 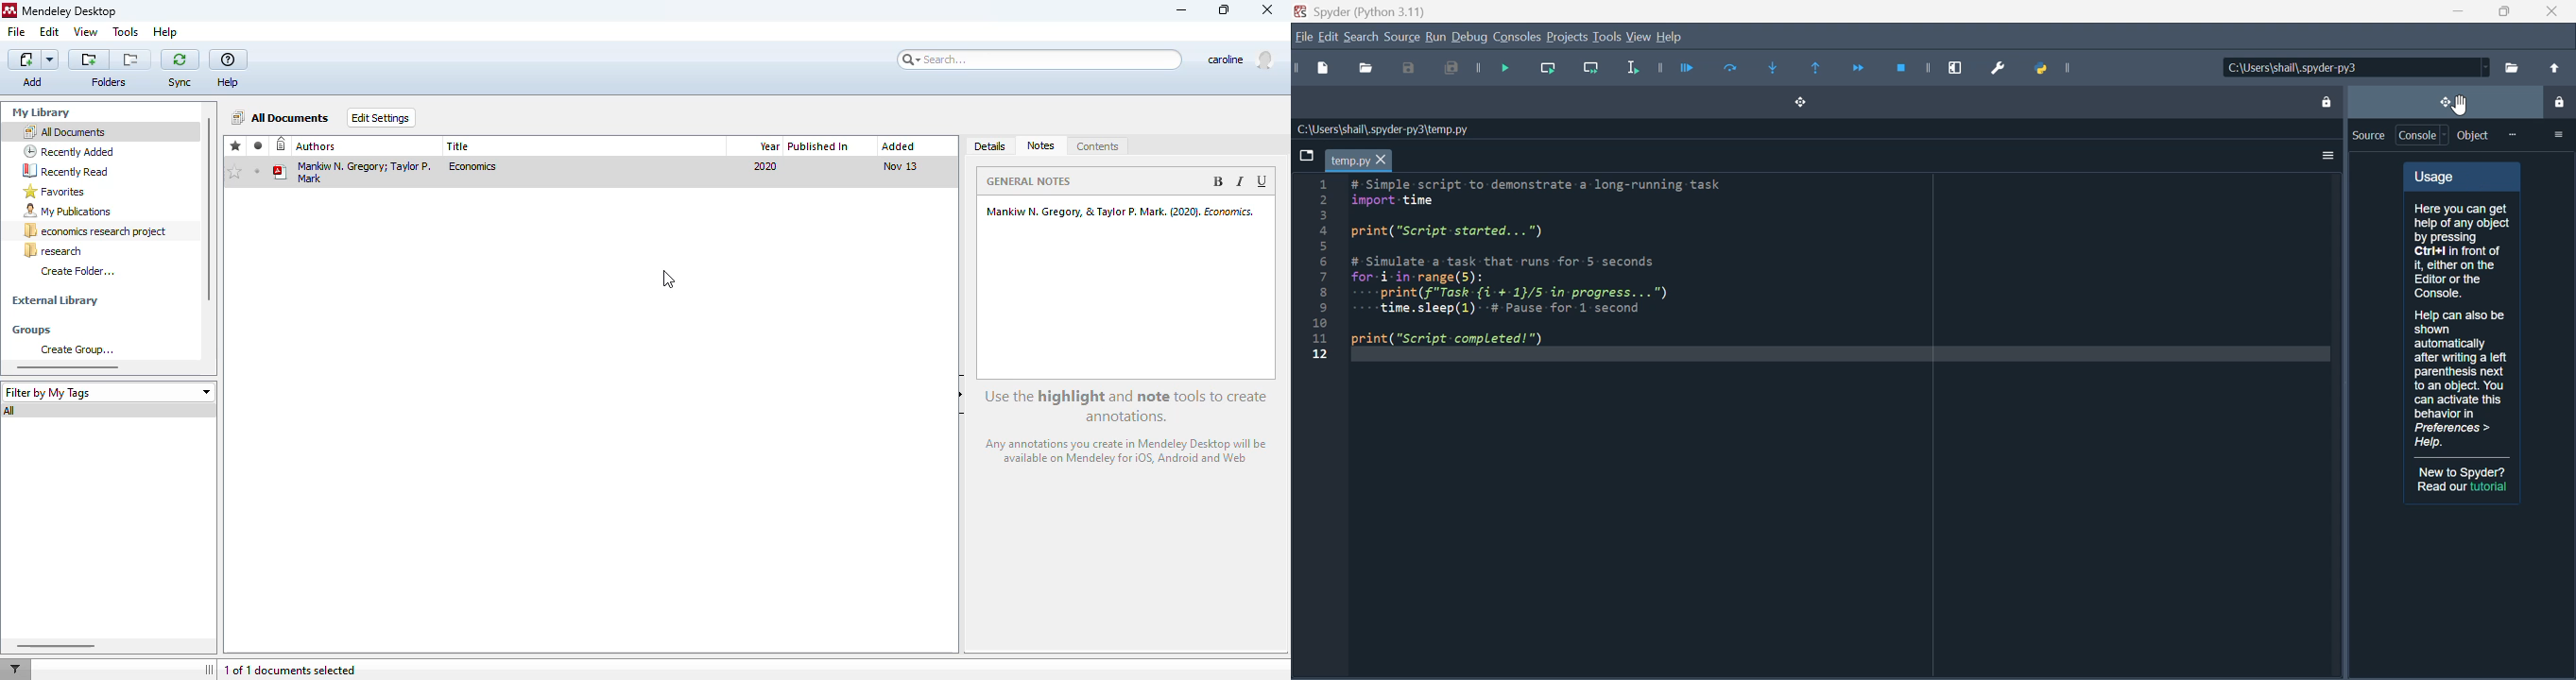 What do you see at coordinates (1435, 37) in the screenshot?
I see `run` at bounding box center [1435, 37].